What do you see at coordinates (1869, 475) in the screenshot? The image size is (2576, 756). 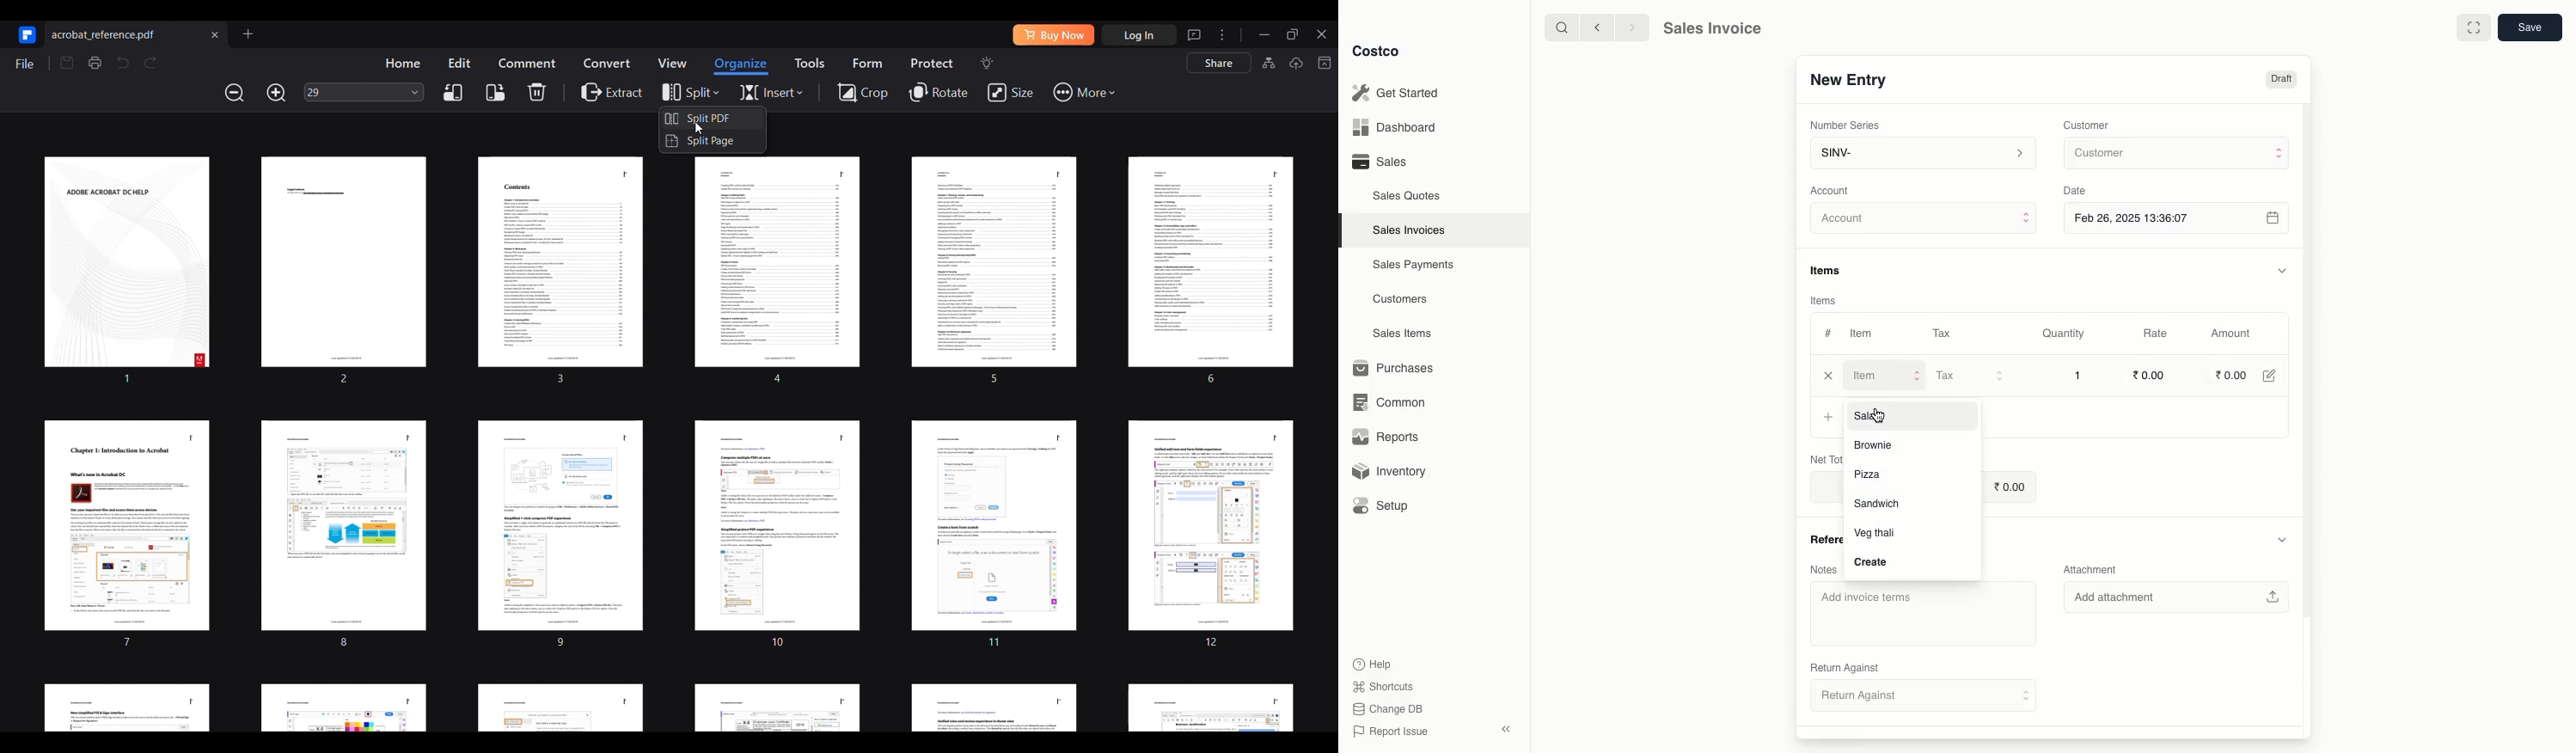 I see `Pizza` at bounding box center [1869, 475].